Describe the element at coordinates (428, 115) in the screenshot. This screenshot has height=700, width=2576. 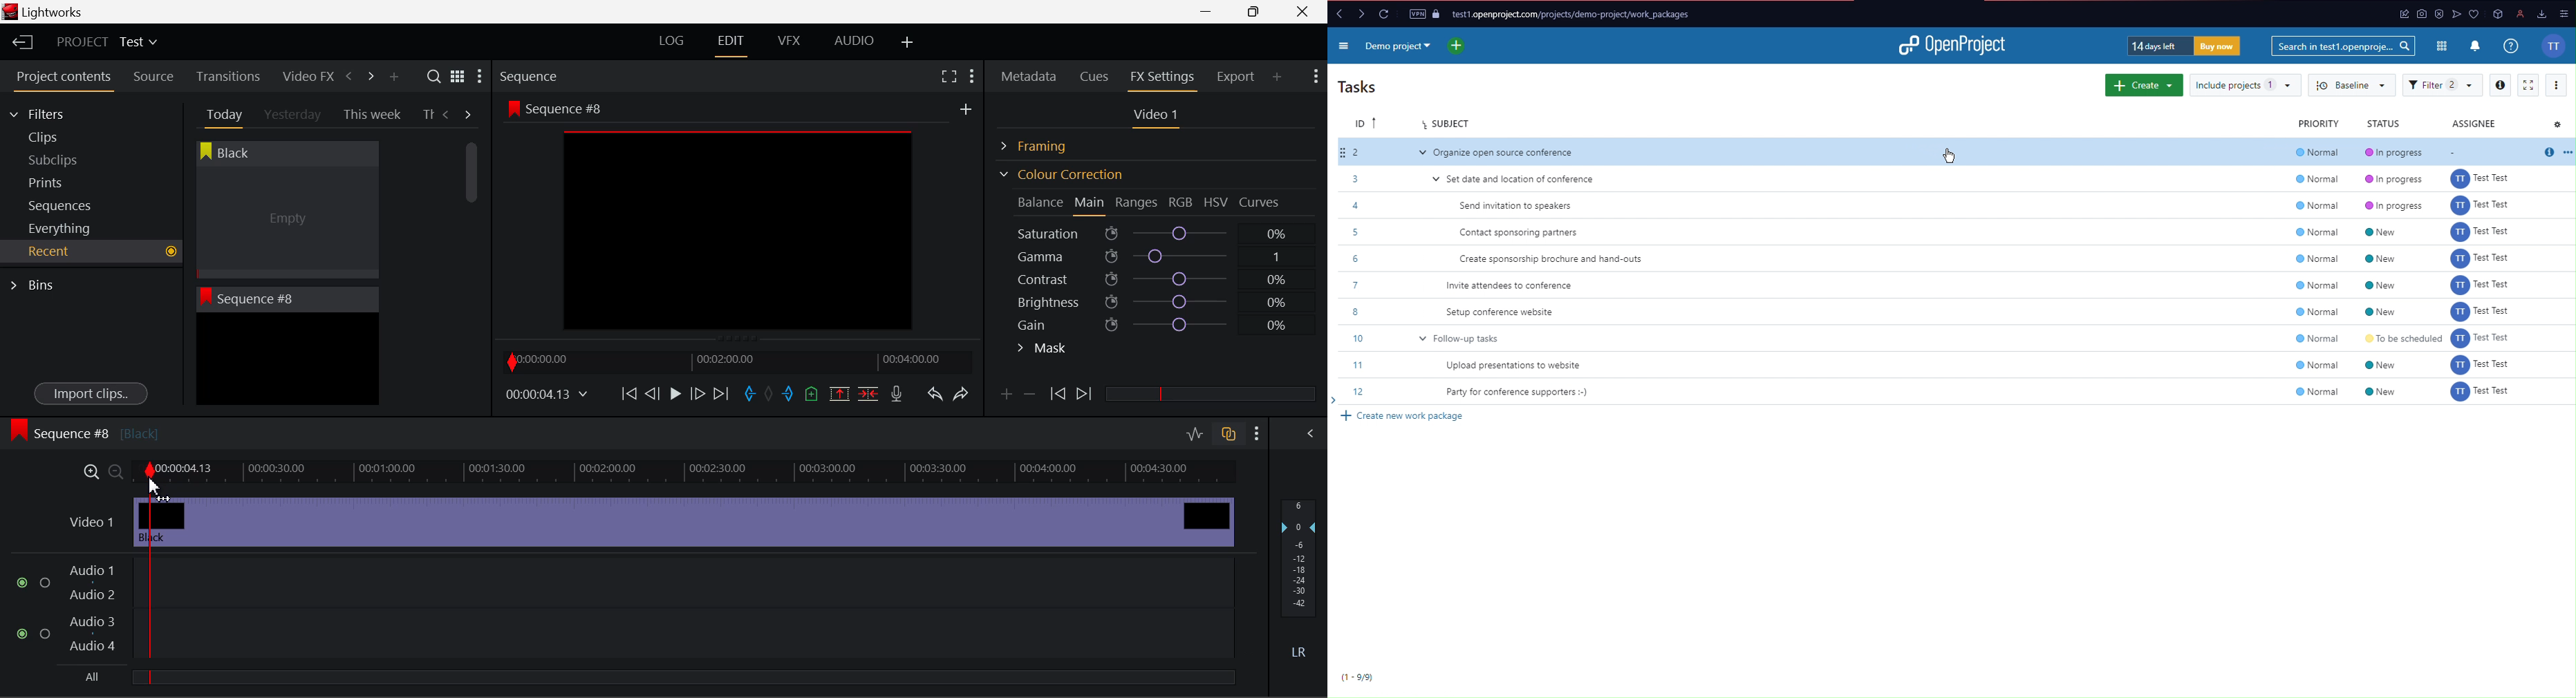
I see `Th` at that location.